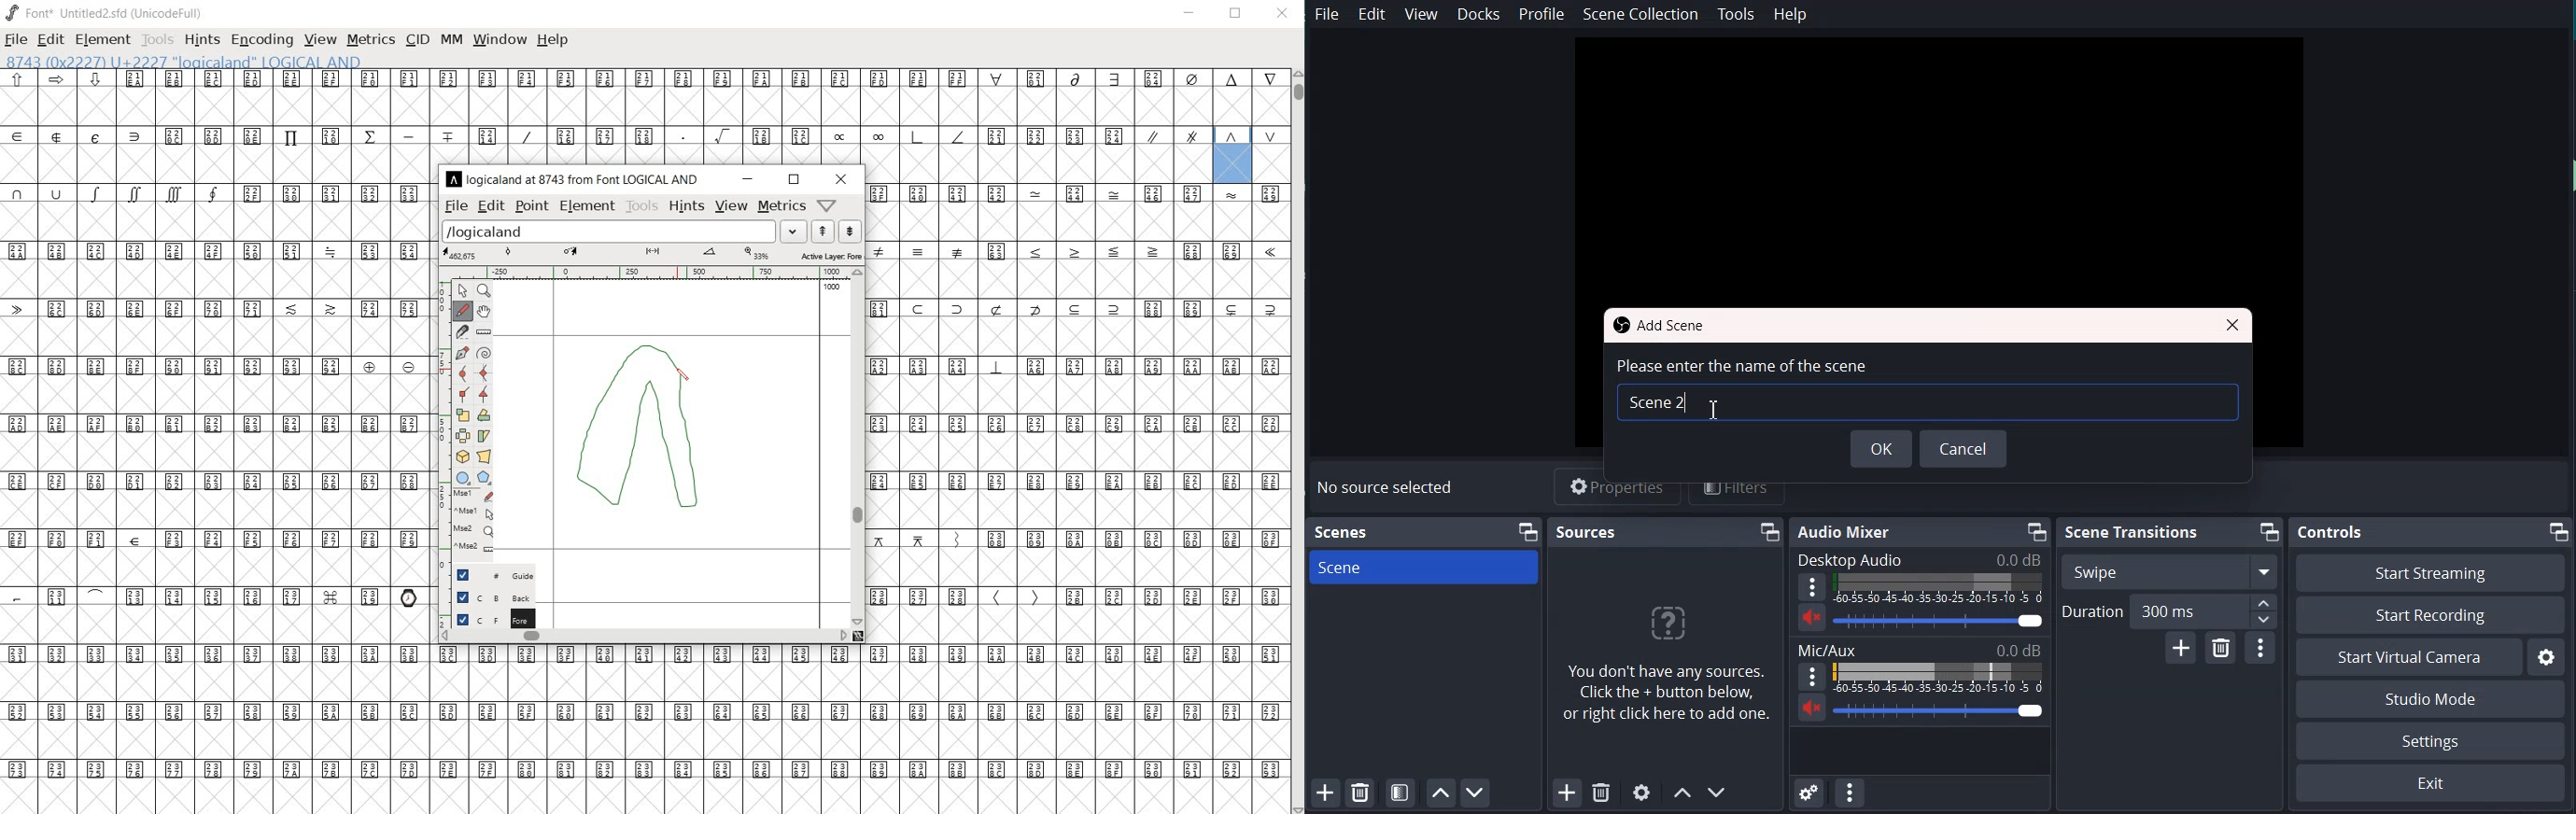 The image size is (2576, 840). I want to click on Duration, so click(2169, 611).